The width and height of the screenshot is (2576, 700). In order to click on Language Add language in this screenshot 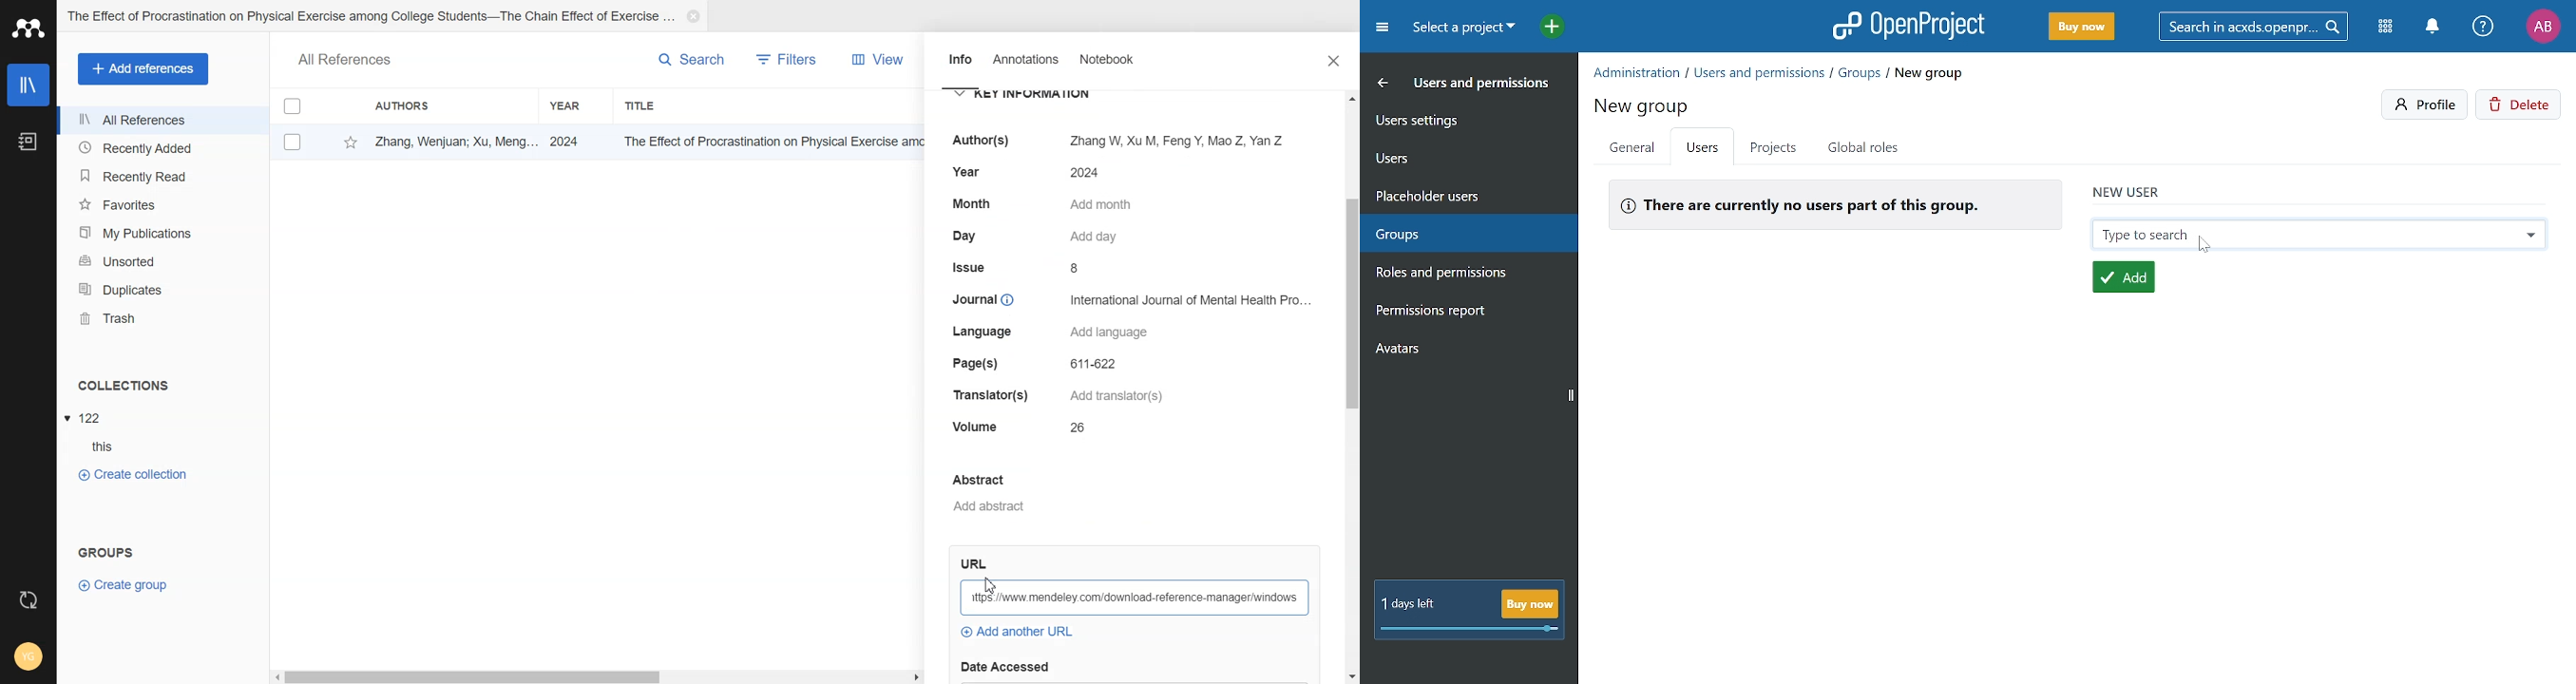, I will do `click(1055, 332)`.